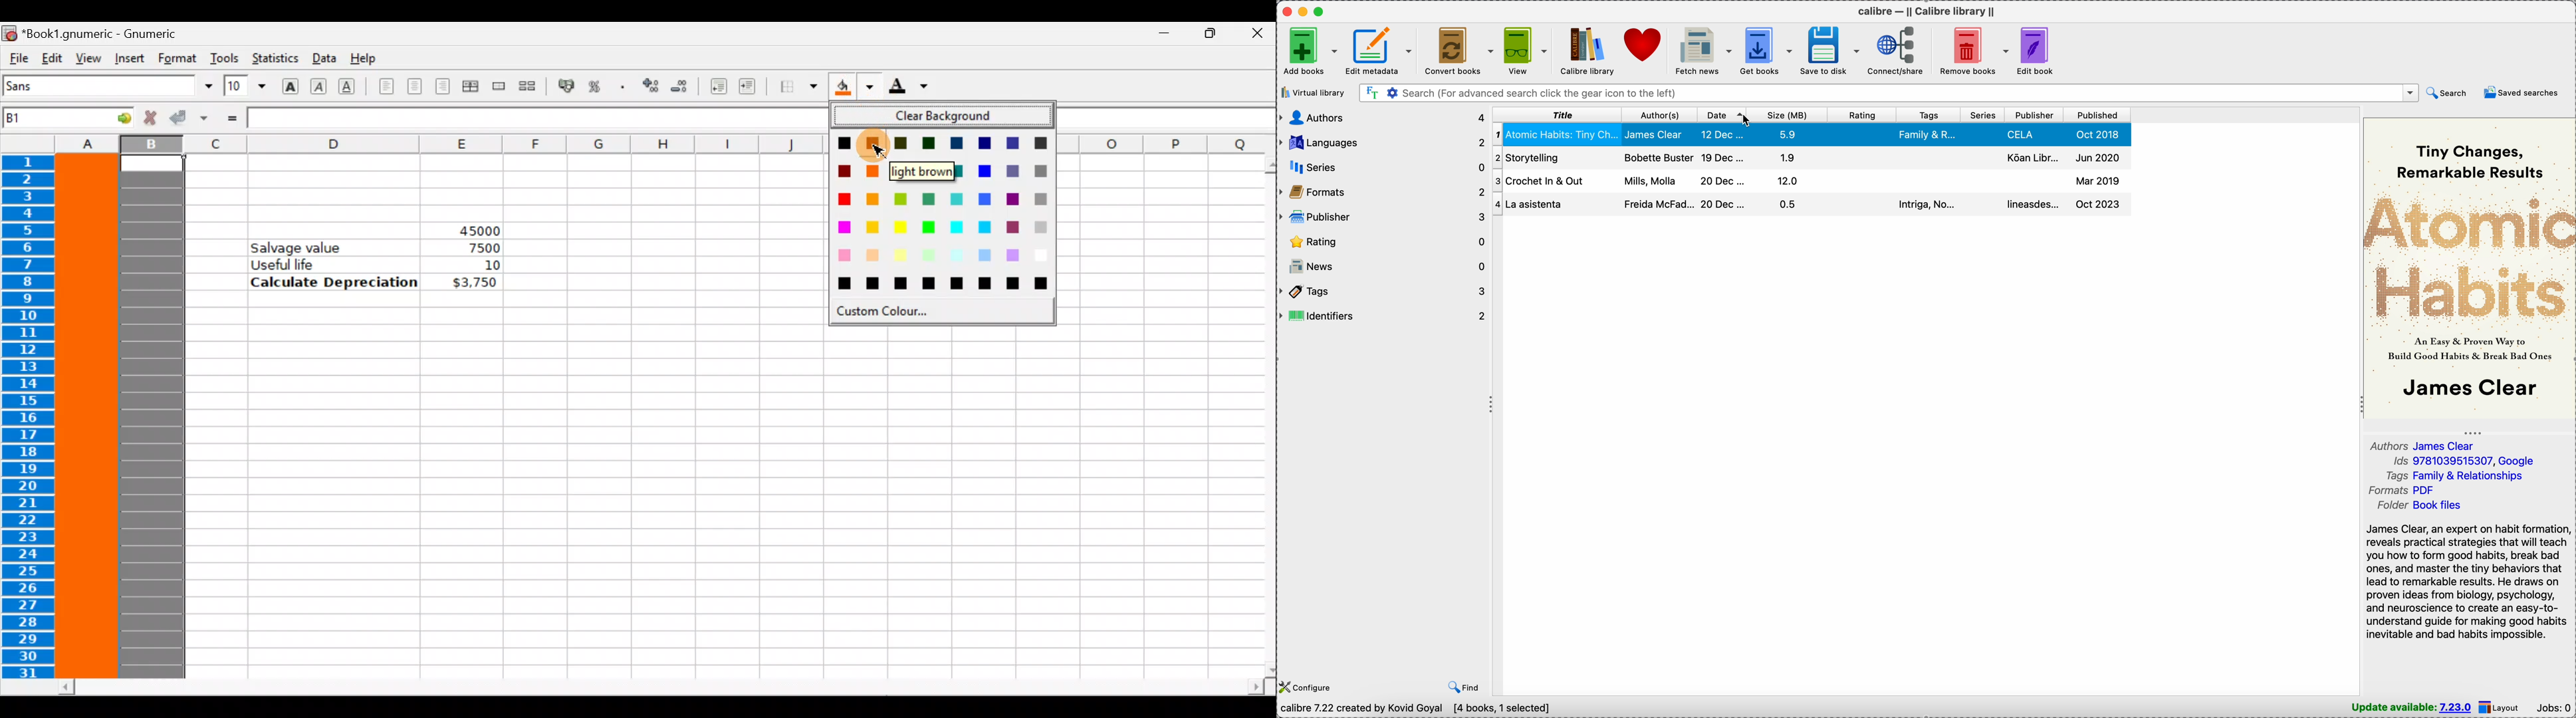 This screenshot has height=728, width=2576. What do you see at coordinates (105, 86) in the screenshot?
I see `Font name - Sans` at bounding box center [105, 86].